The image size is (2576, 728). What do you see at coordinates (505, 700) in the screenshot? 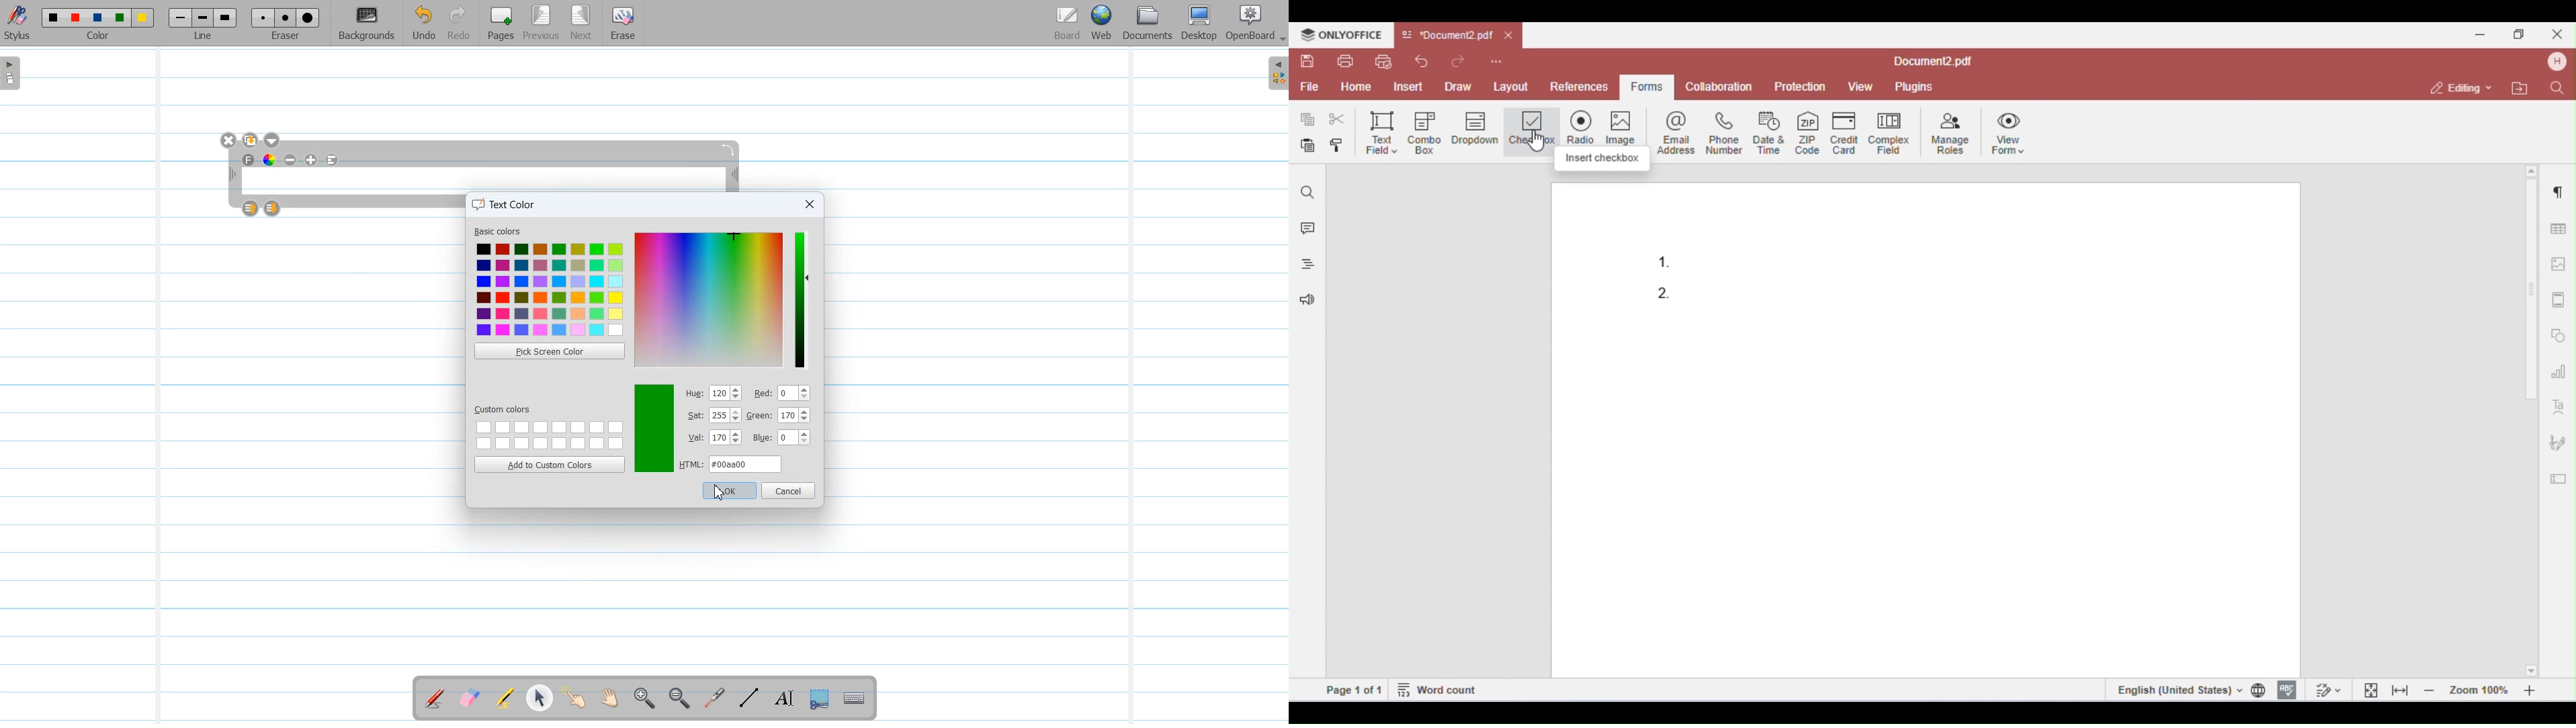
I see `Highlight` at bounding box center [505, 700].